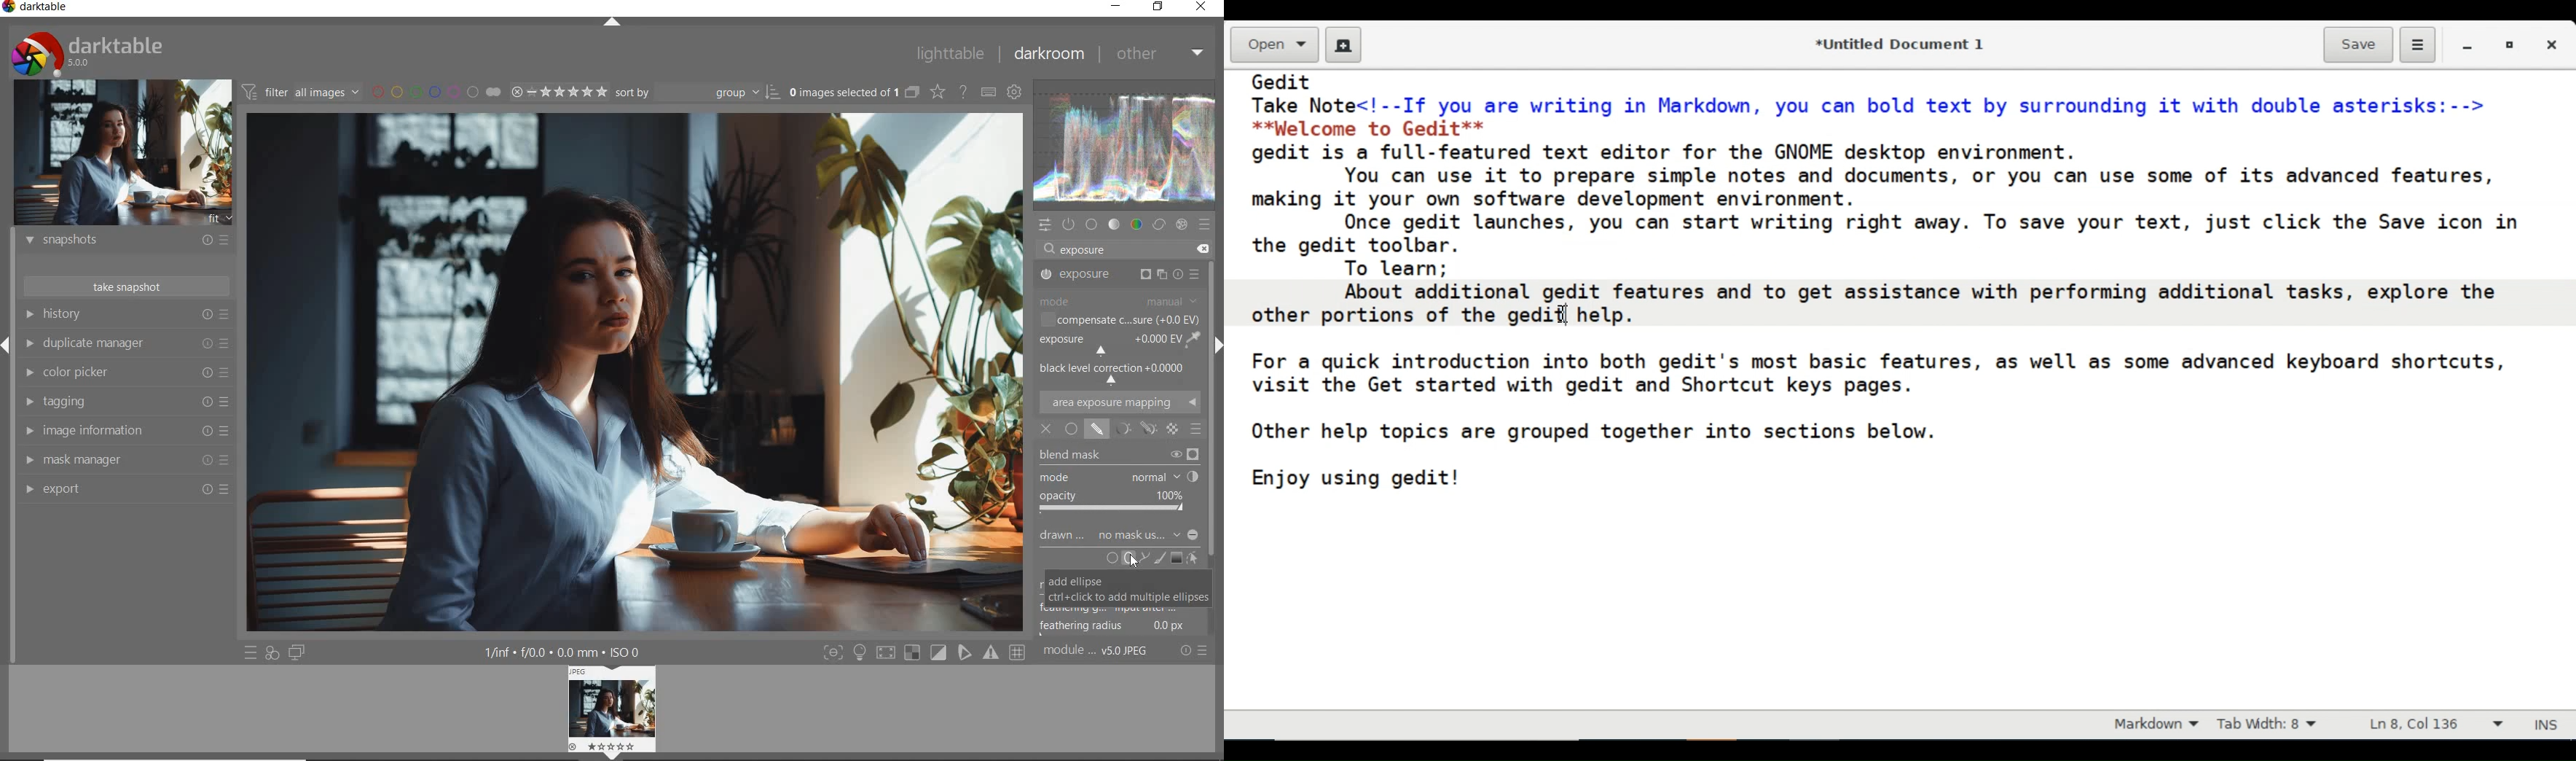 The width and height of the screenshot is (2576, 784). I want to click on color picker, so click(127, 372).